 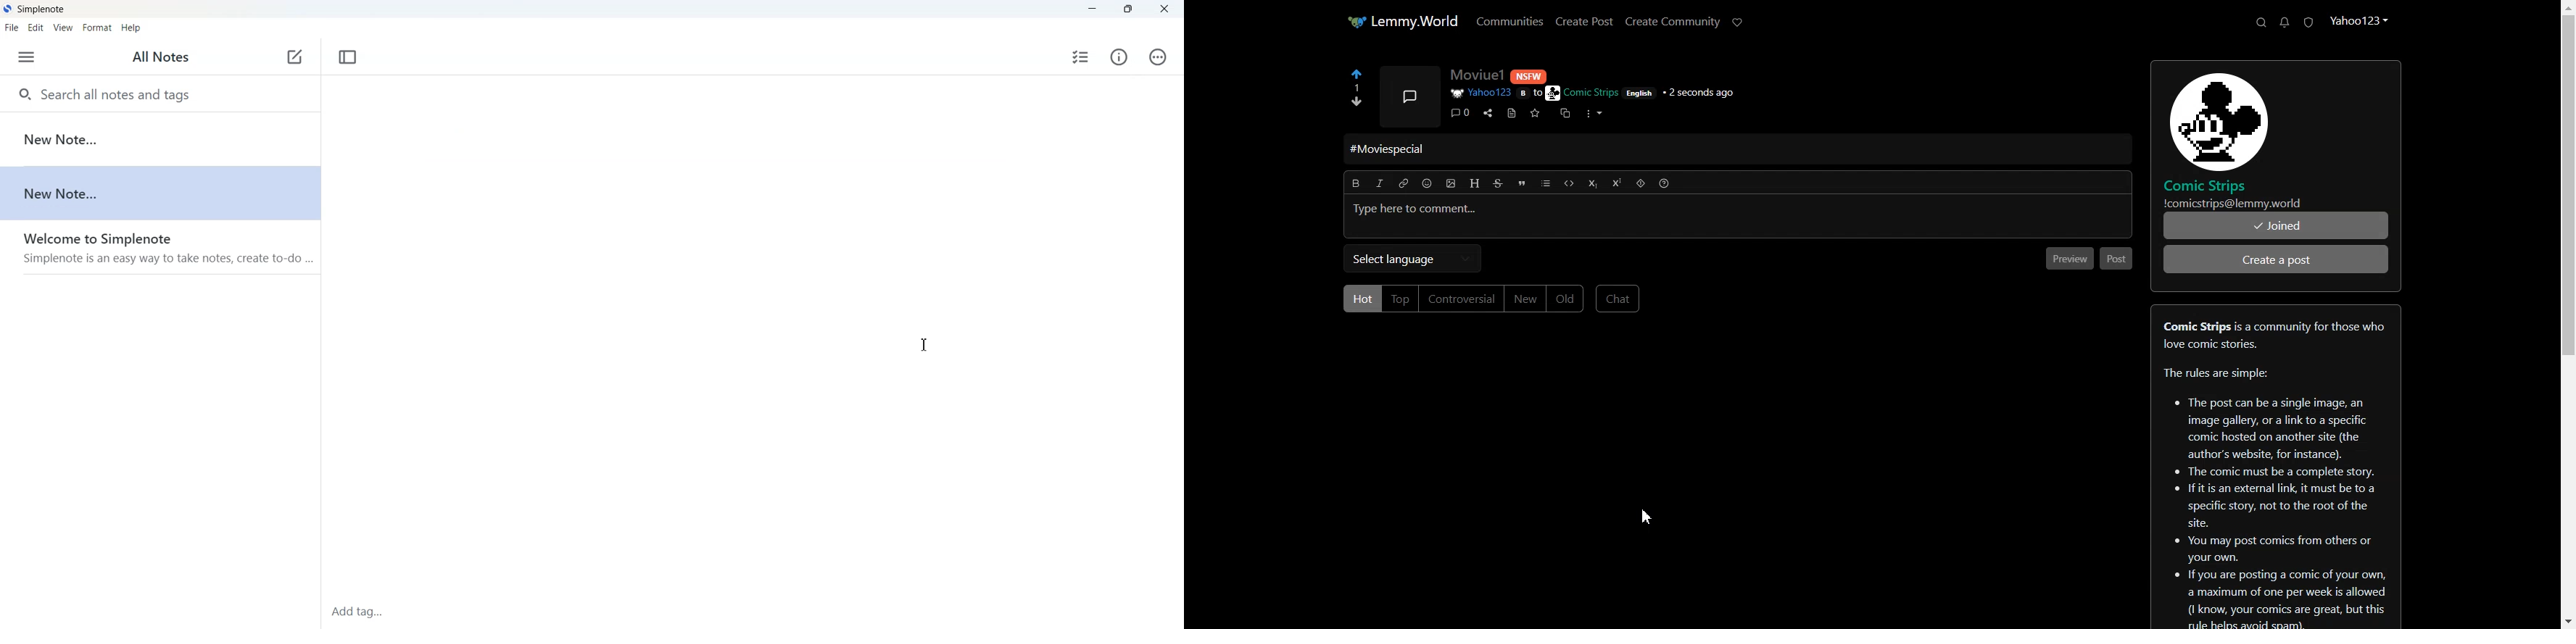 What do you see at coordinates (373, 612) in the screenshot?
I see `Add tag` at bounding box center [373, 612].